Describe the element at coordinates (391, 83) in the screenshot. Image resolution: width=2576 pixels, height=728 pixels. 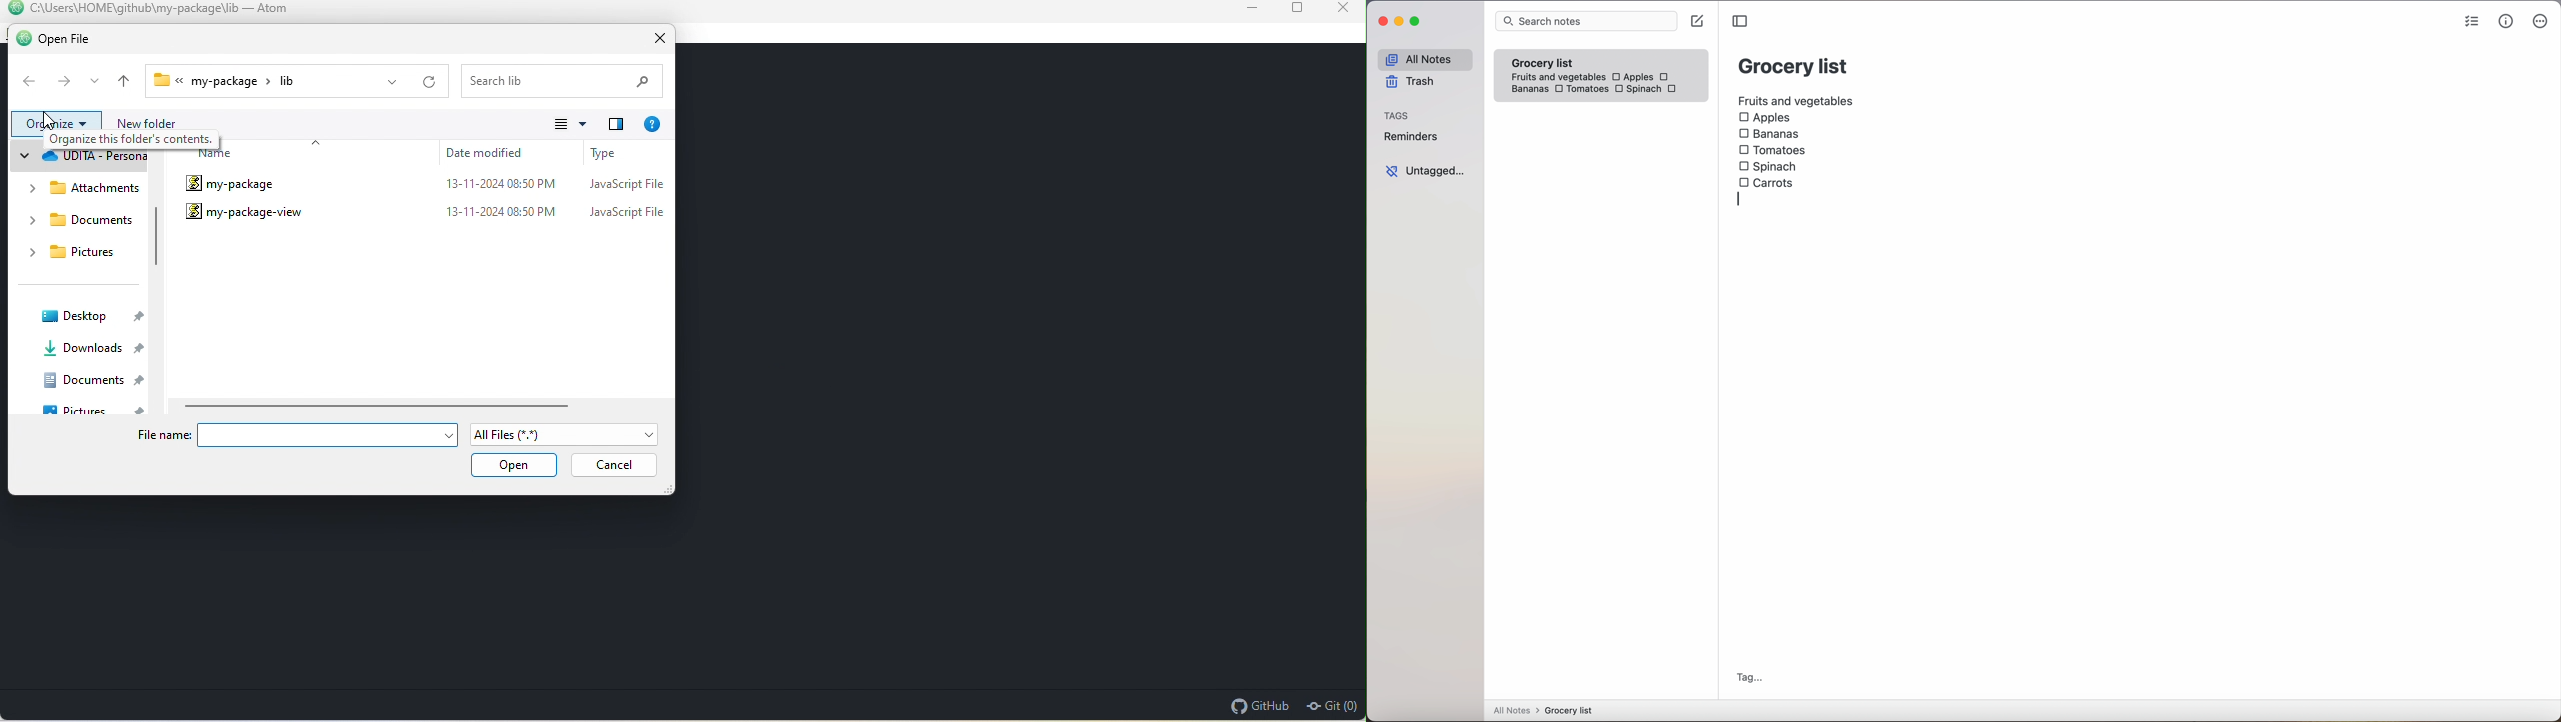
I see `dropdown` at that location.